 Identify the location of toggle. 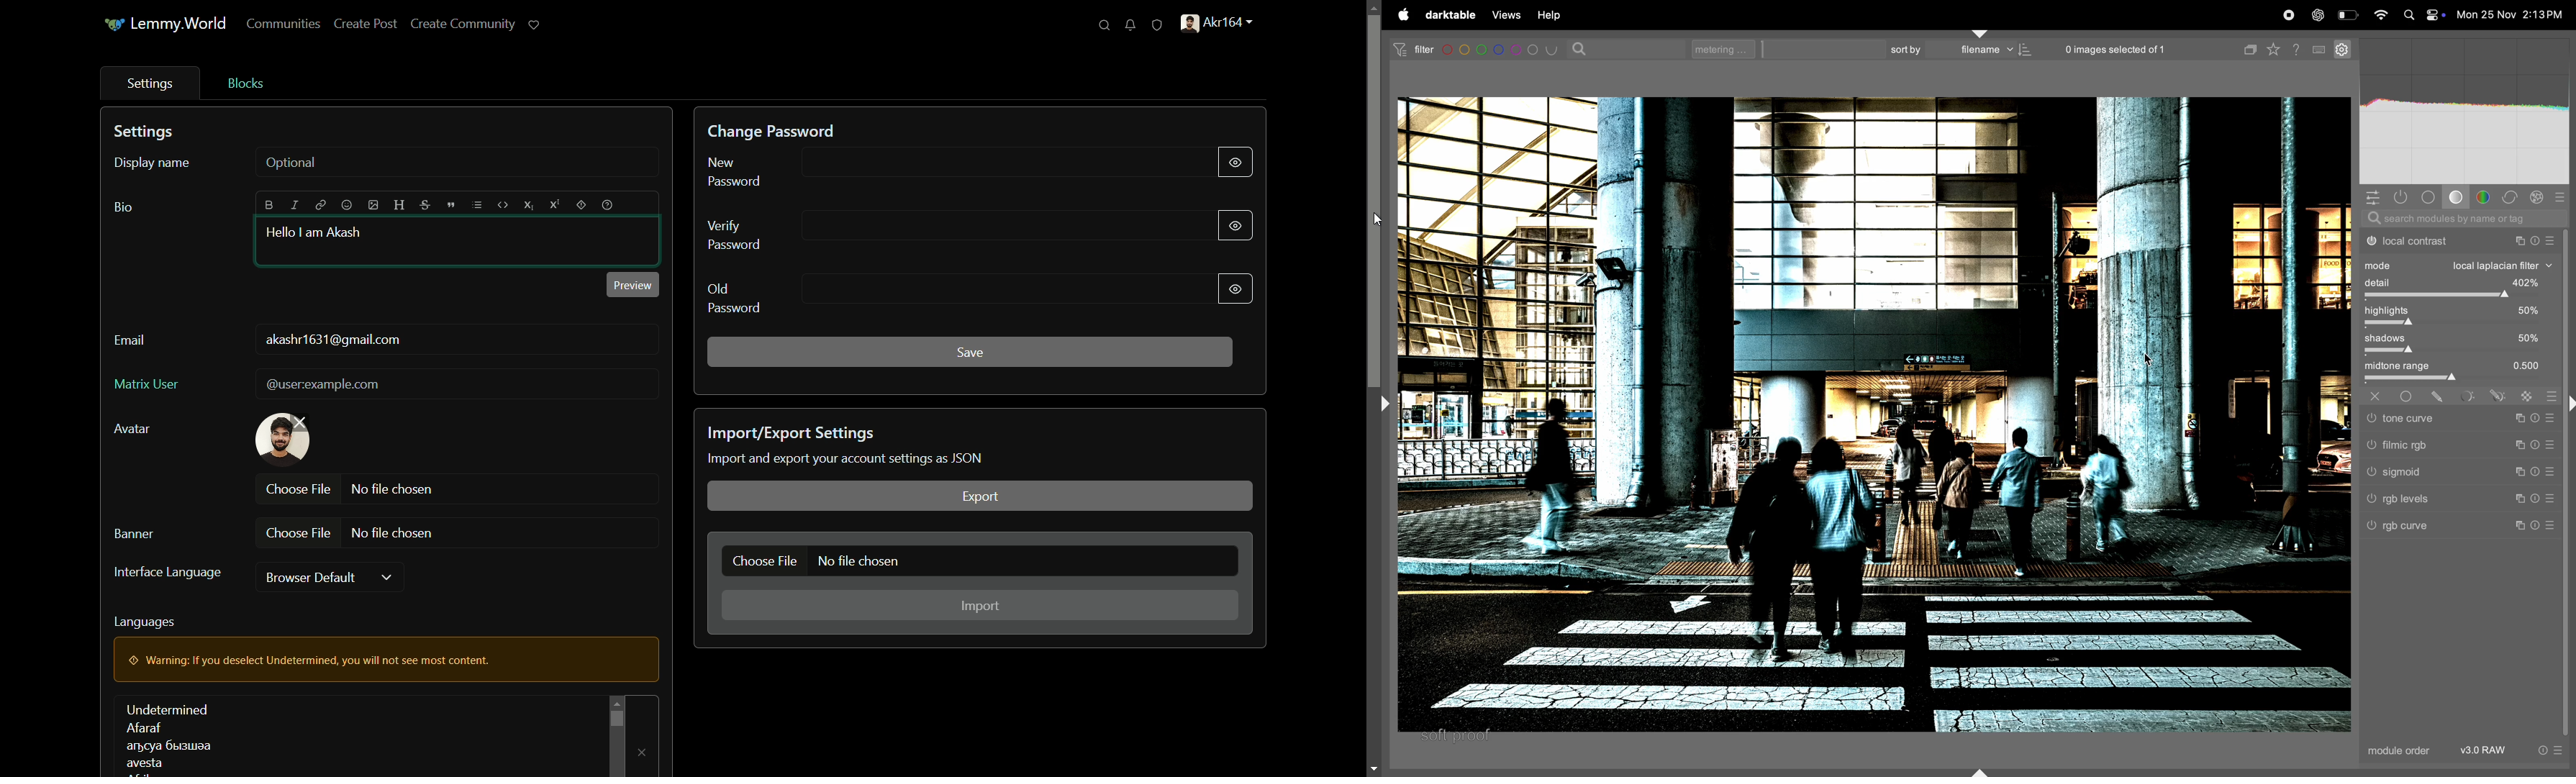
(2462, 297).